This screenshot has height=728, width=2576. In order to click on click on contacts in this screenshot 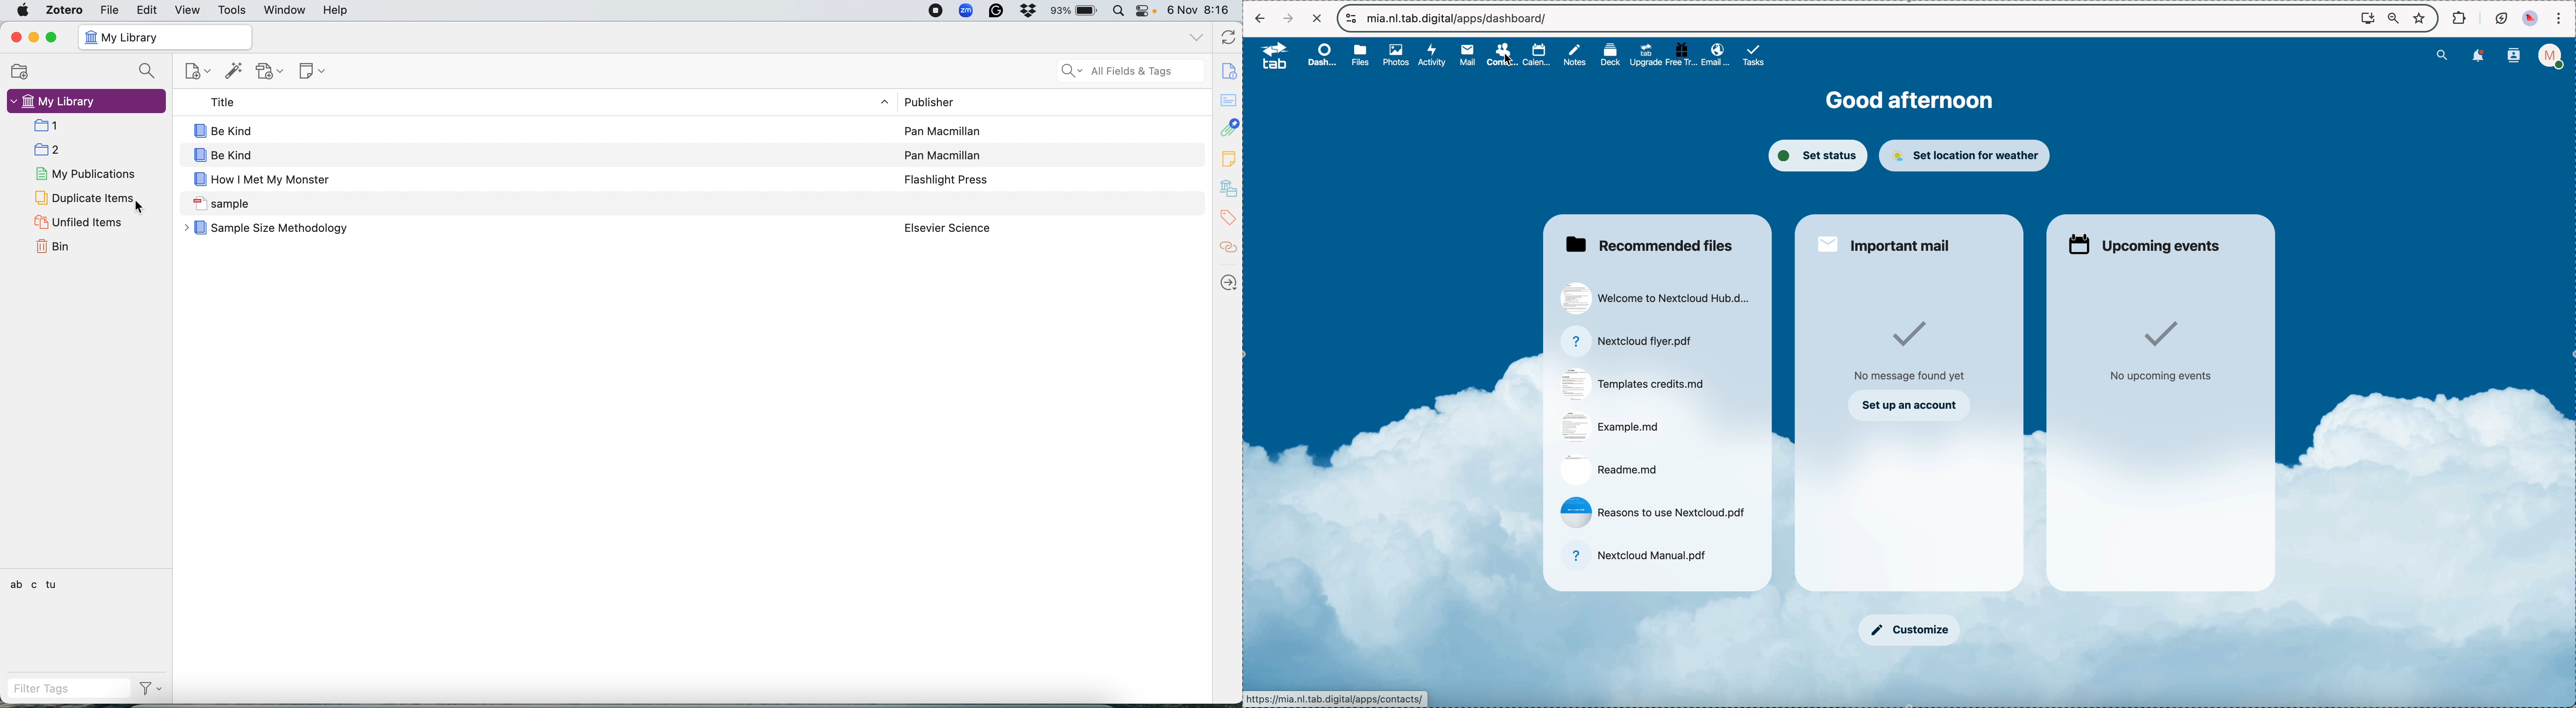, I will do `click(1502, 56)`.